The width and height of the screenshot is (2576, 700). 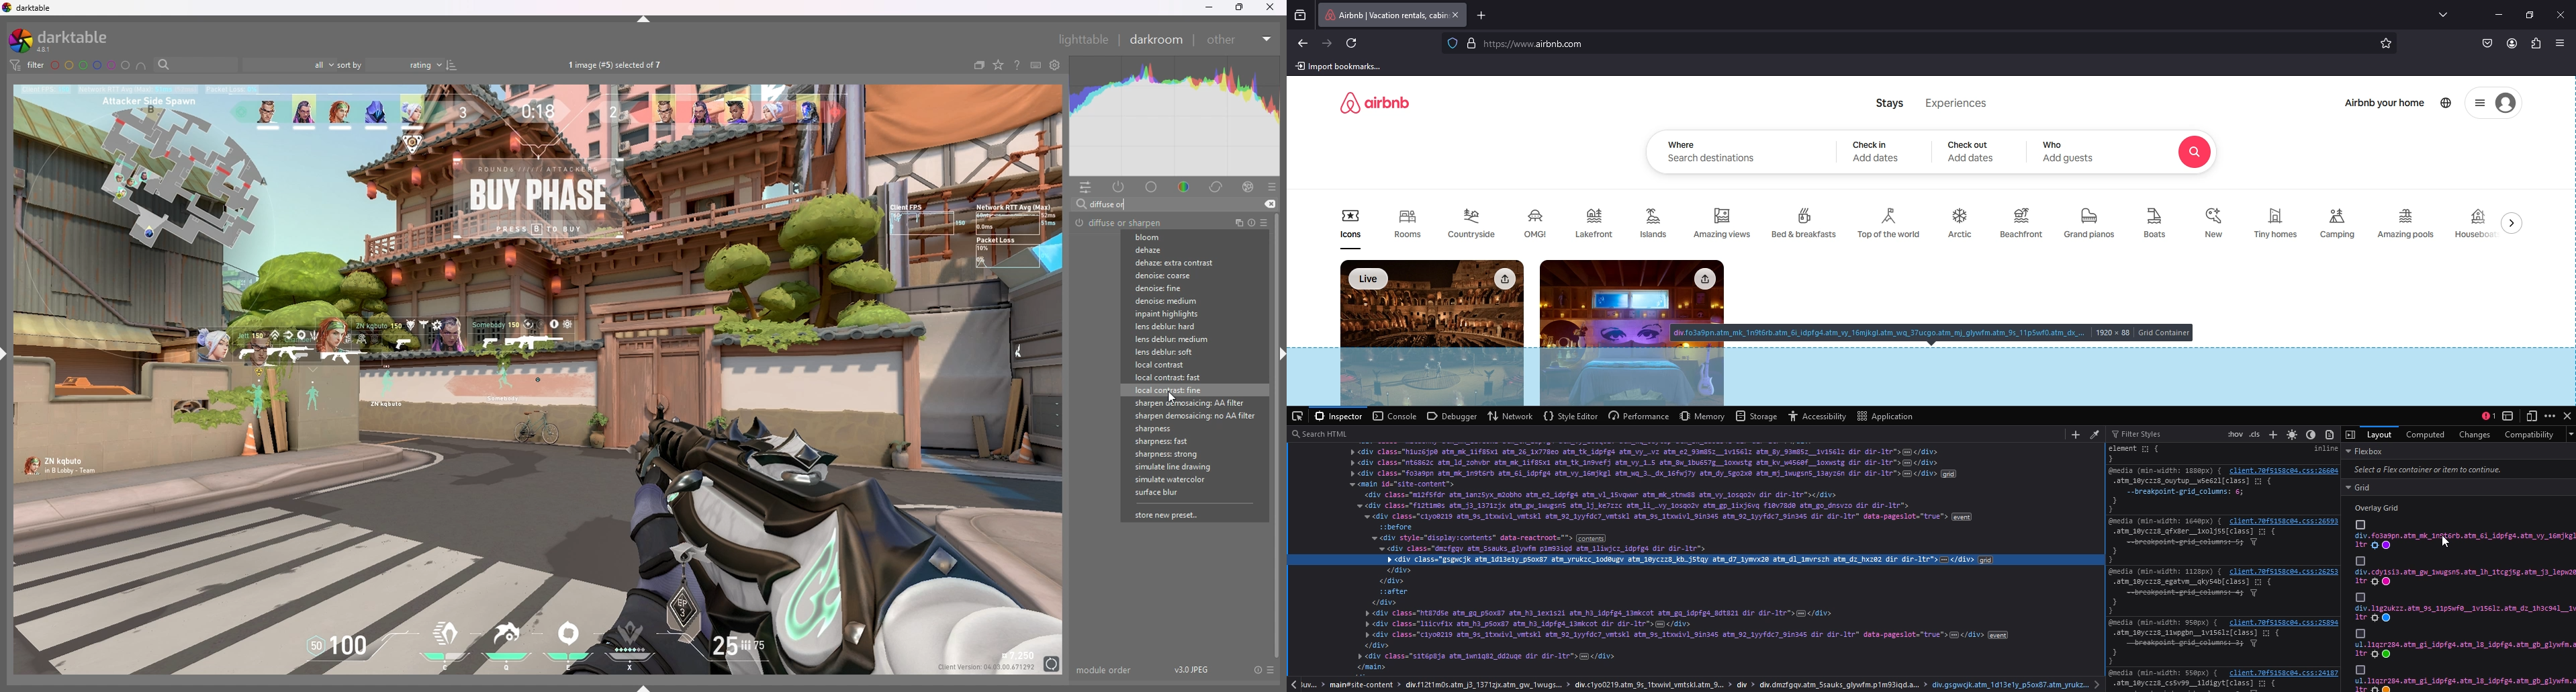 I want to click on filter, so click(x=27, y=65).